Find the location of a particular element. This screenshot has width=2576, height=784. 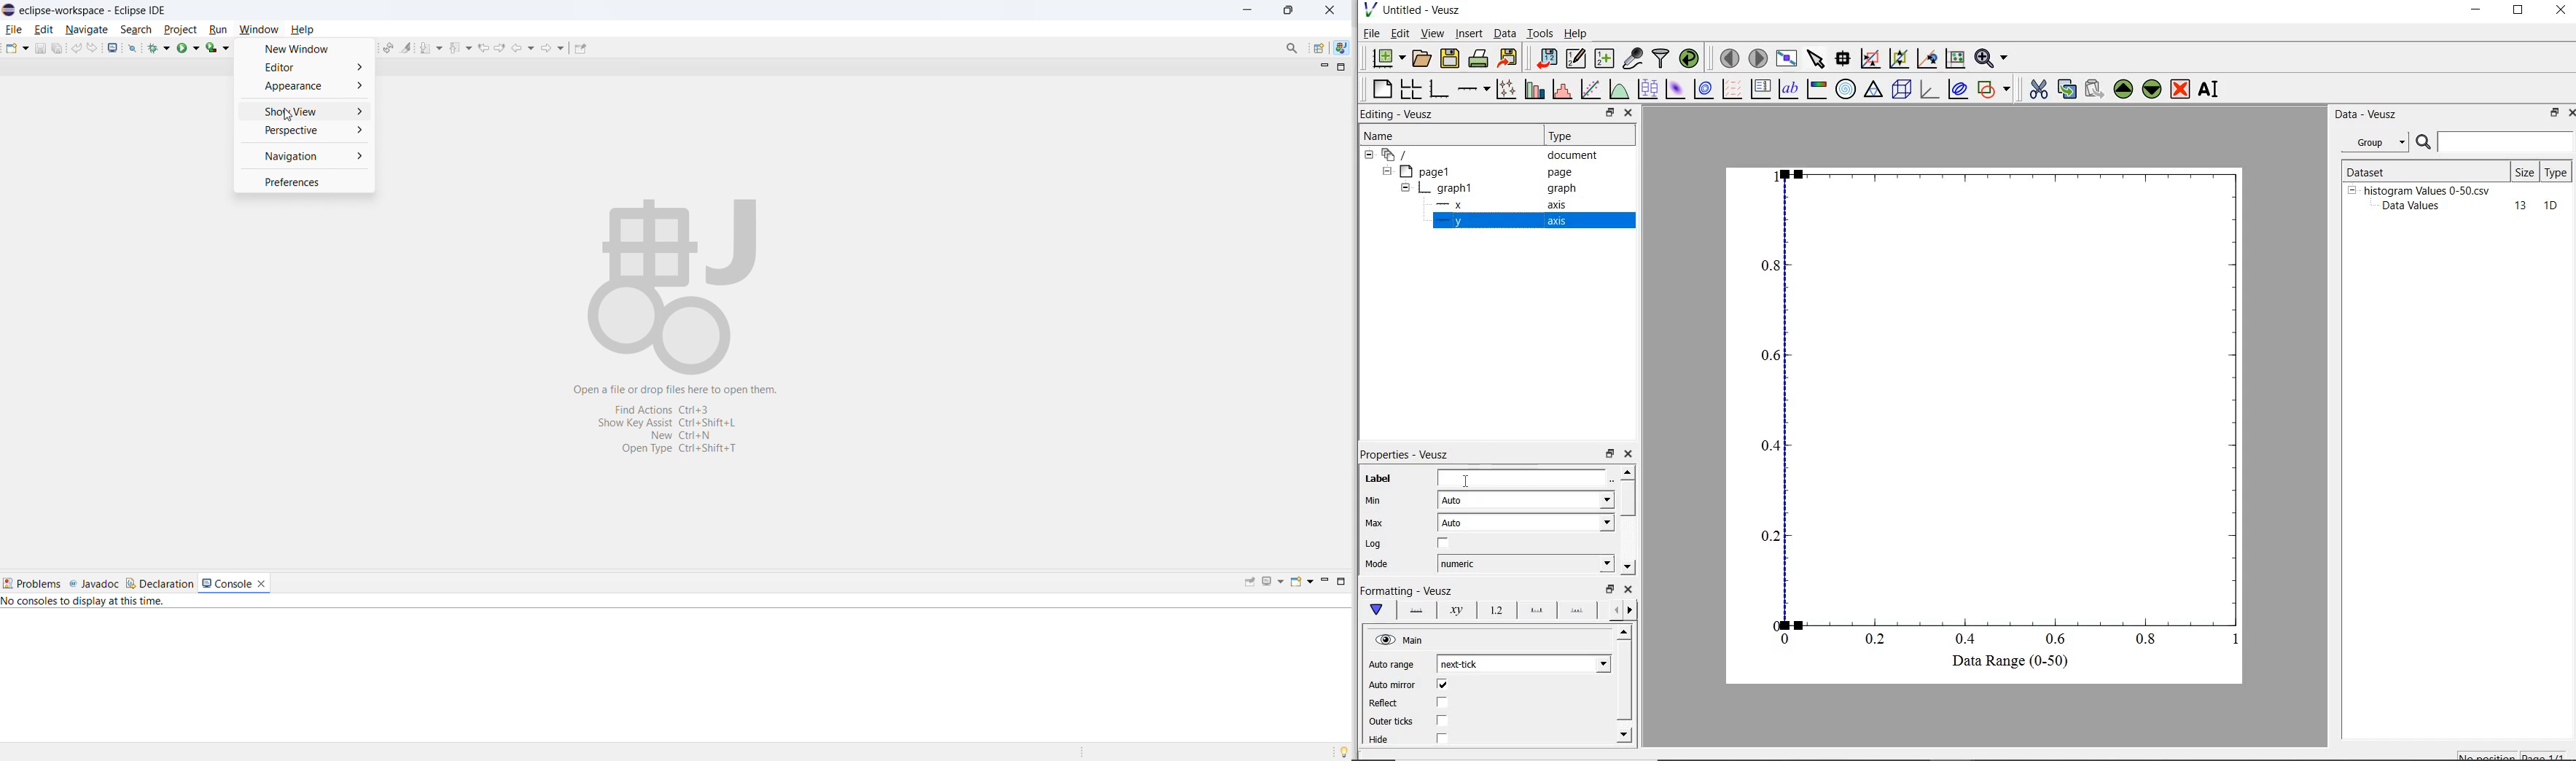

tick label is located at coordinates (1495, 611).